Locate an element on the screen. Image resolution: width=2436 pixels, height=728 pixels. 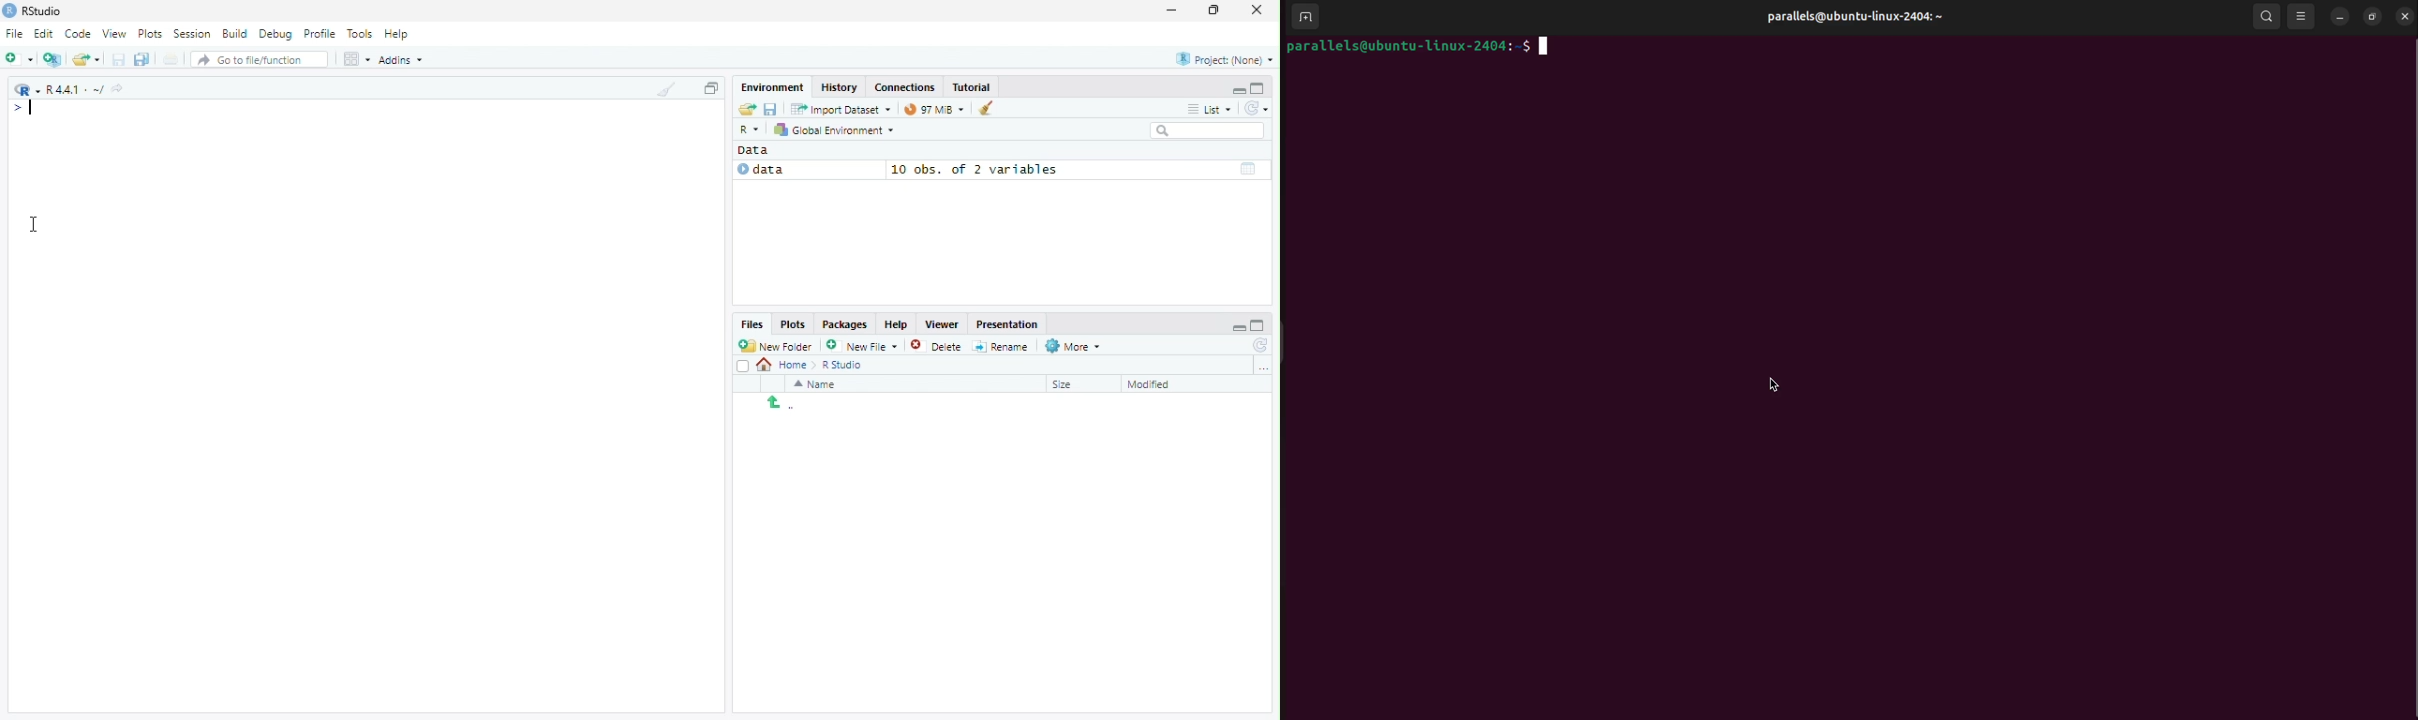
Home is located at coordinates (784, 366).